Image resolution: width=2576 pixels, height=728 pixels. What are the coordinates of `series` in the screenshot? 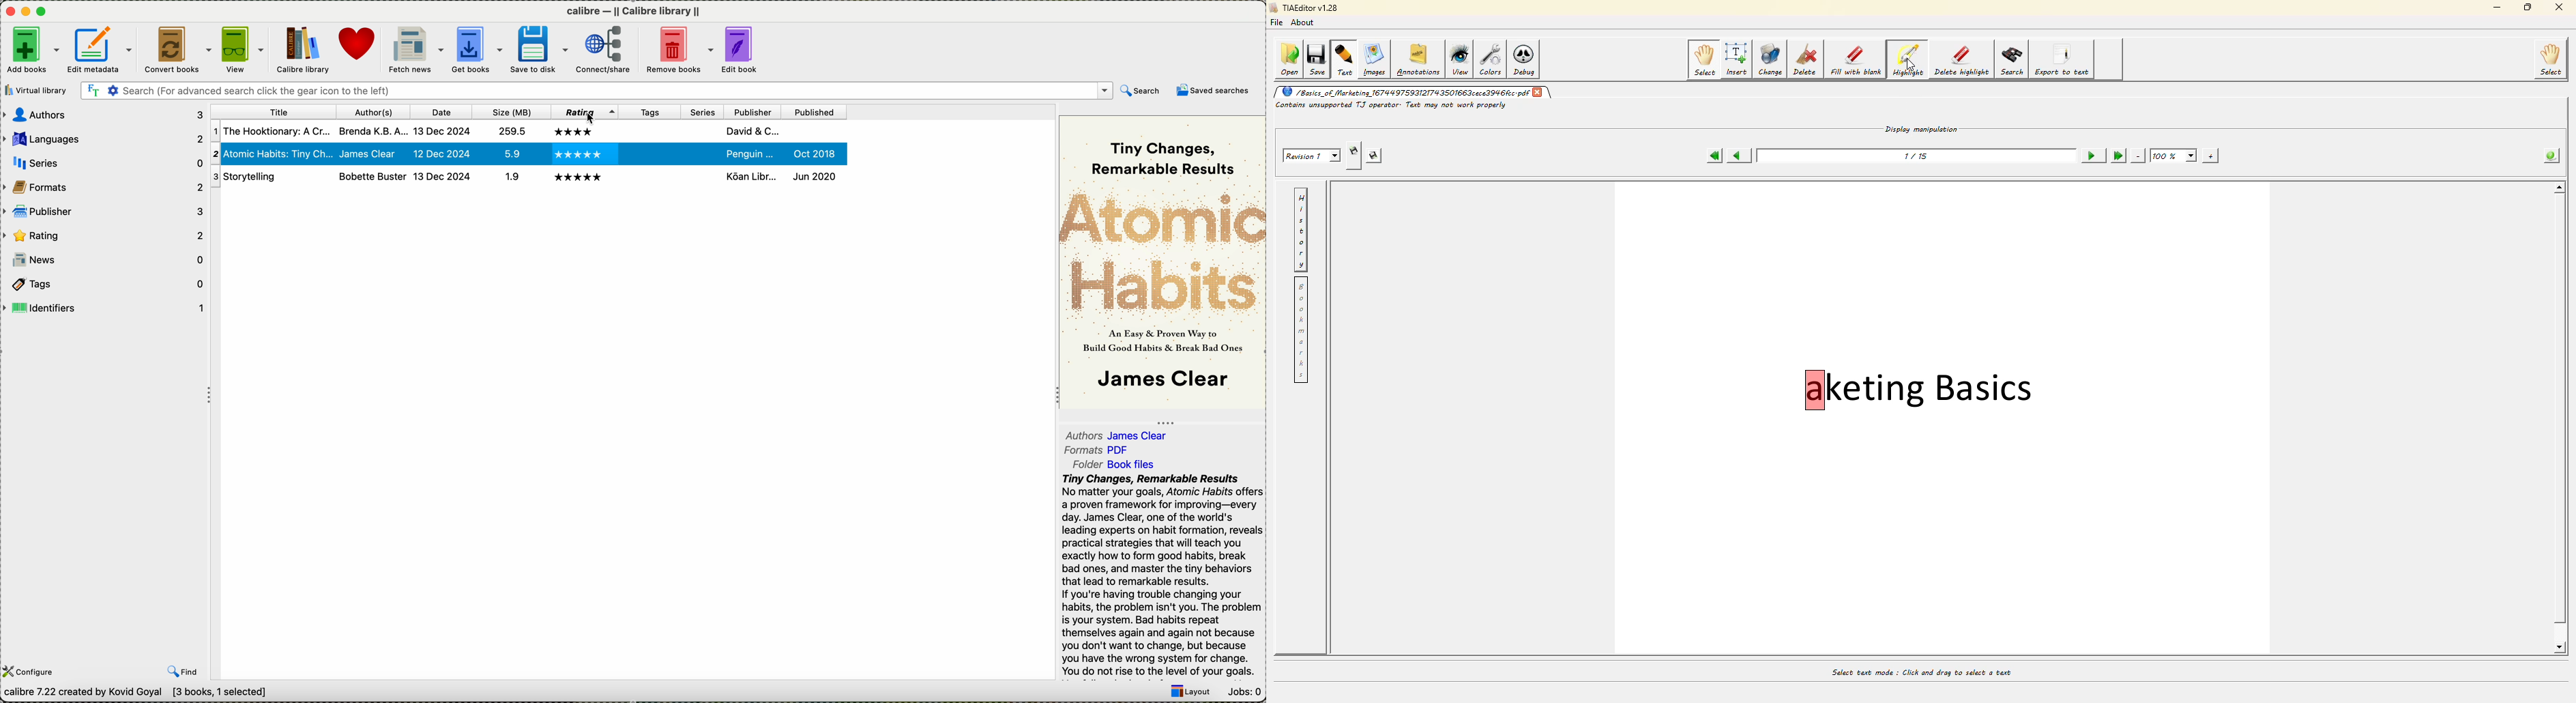 It's located at (704, 131).